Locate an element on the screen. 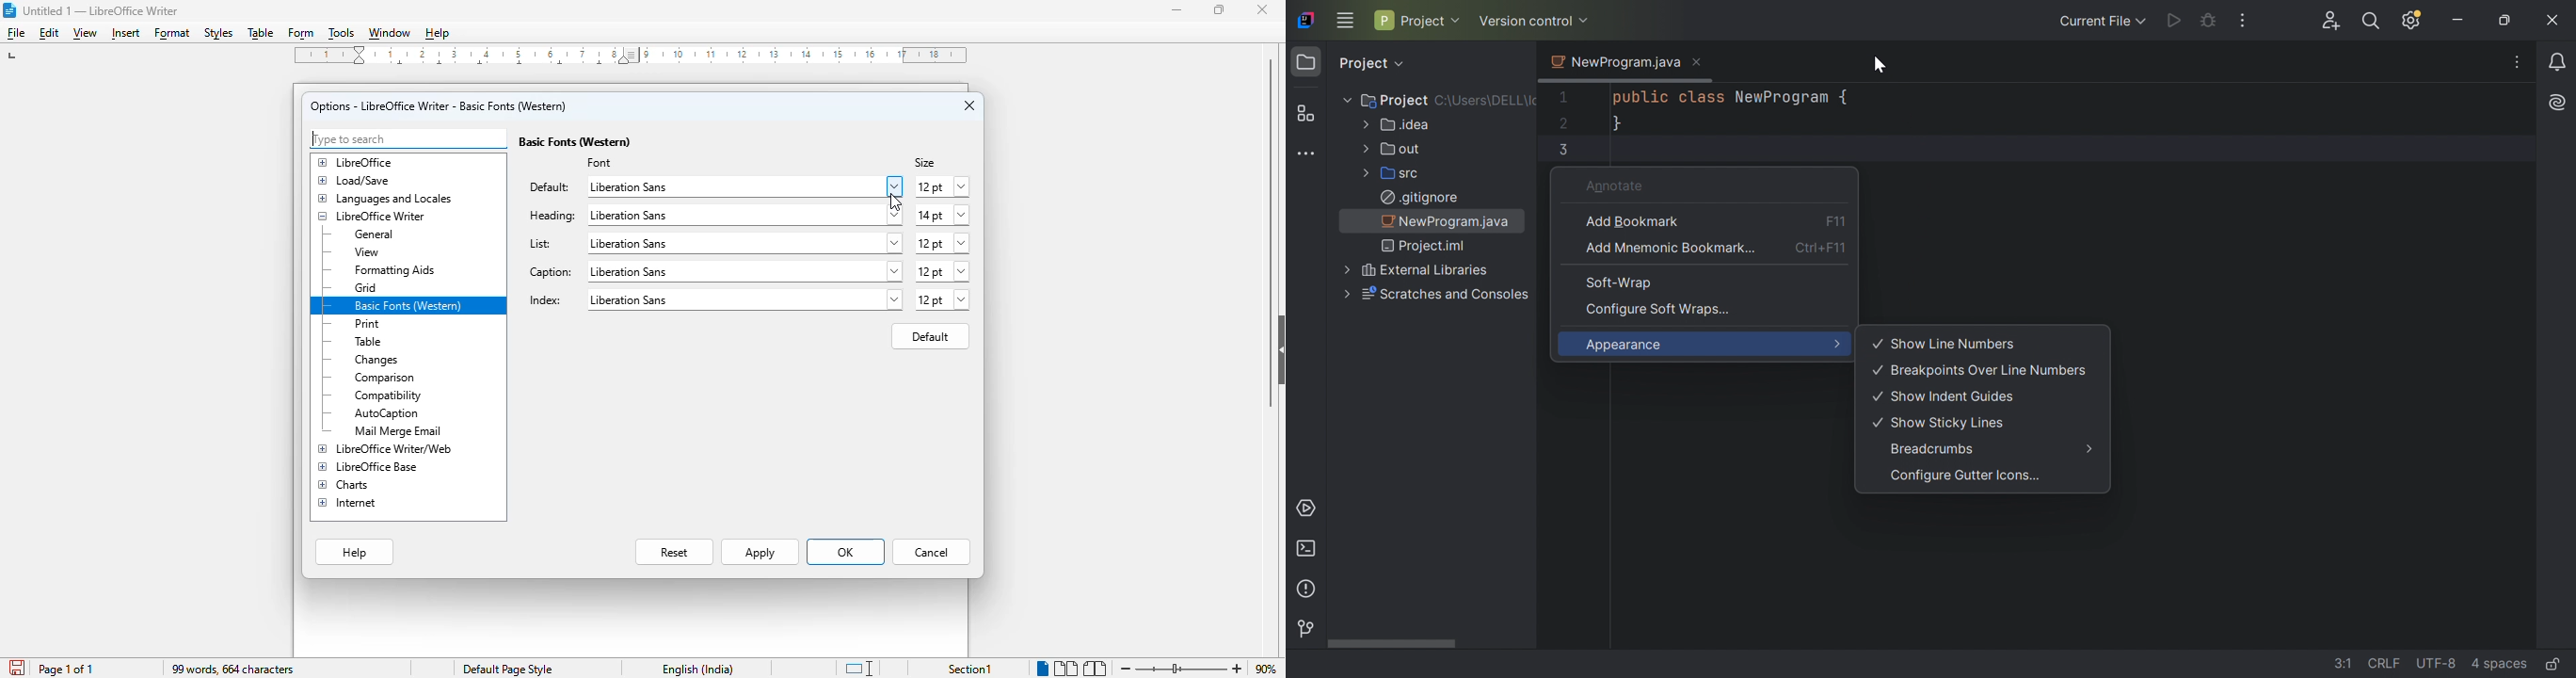 This screenshot has height=700, width=2576. Drop Down is located at coordinates (1345, 268).